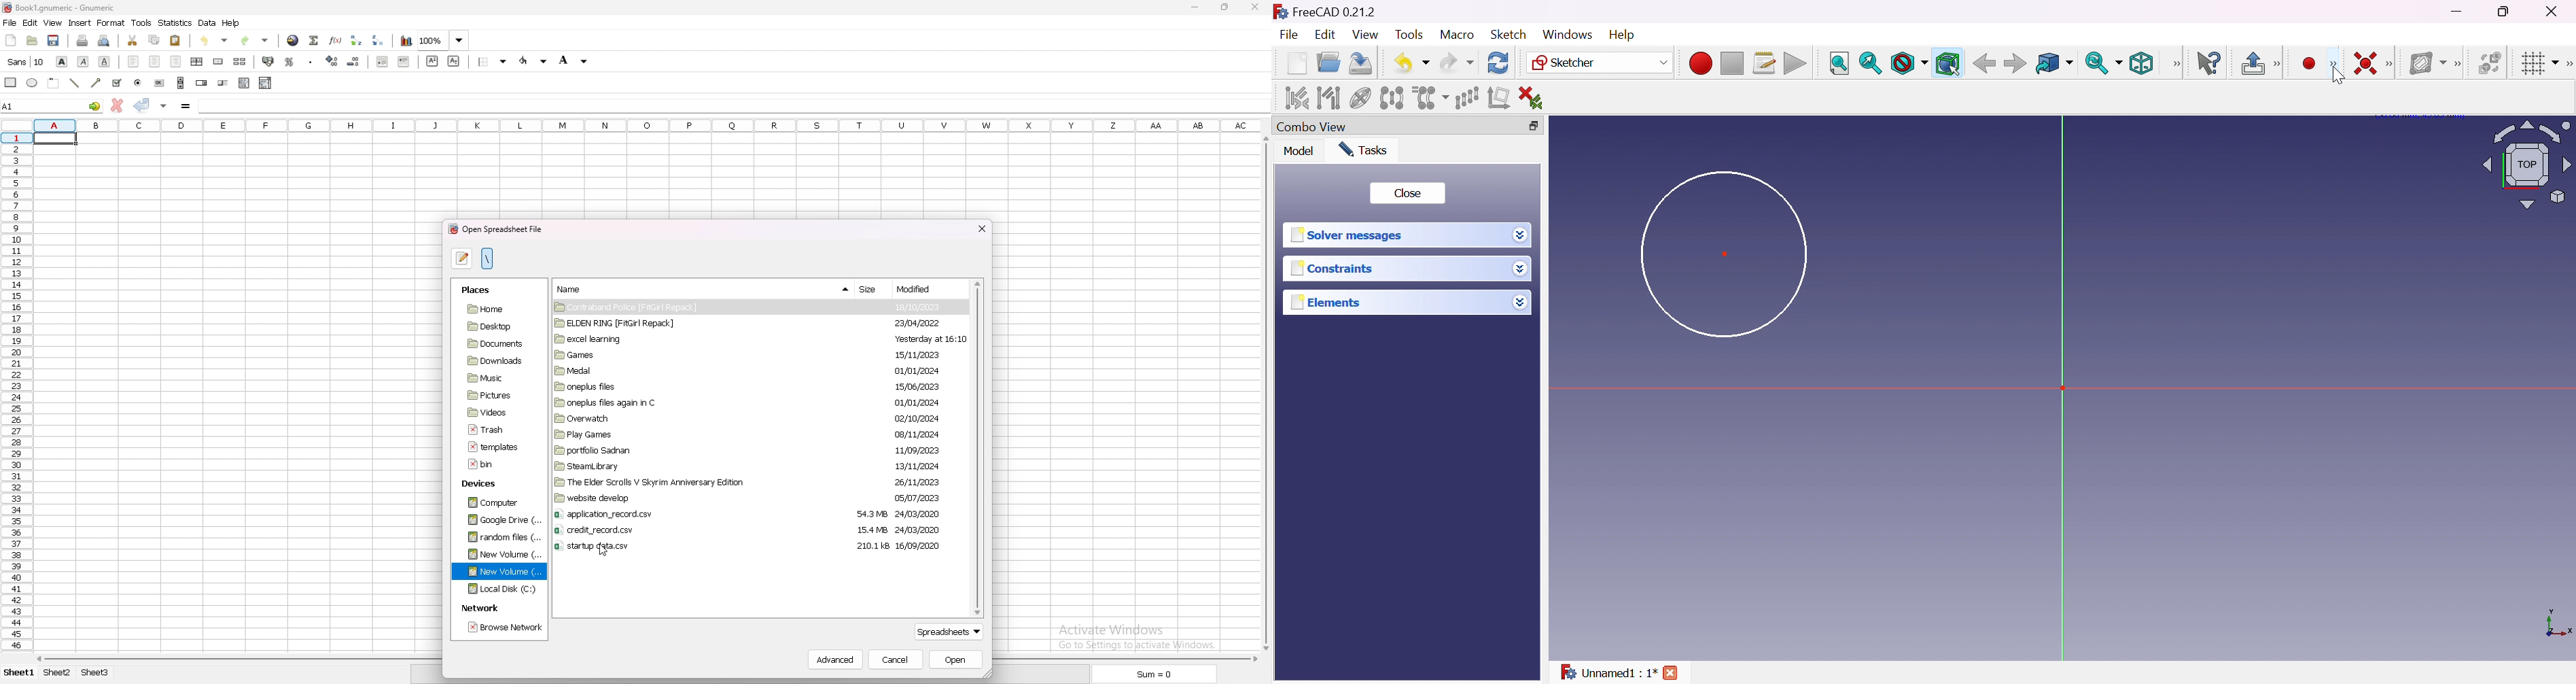  What do you see at coordinates (240, 62) in the screenshot?
I see `split merged cell` at bounding box center [240, 62].